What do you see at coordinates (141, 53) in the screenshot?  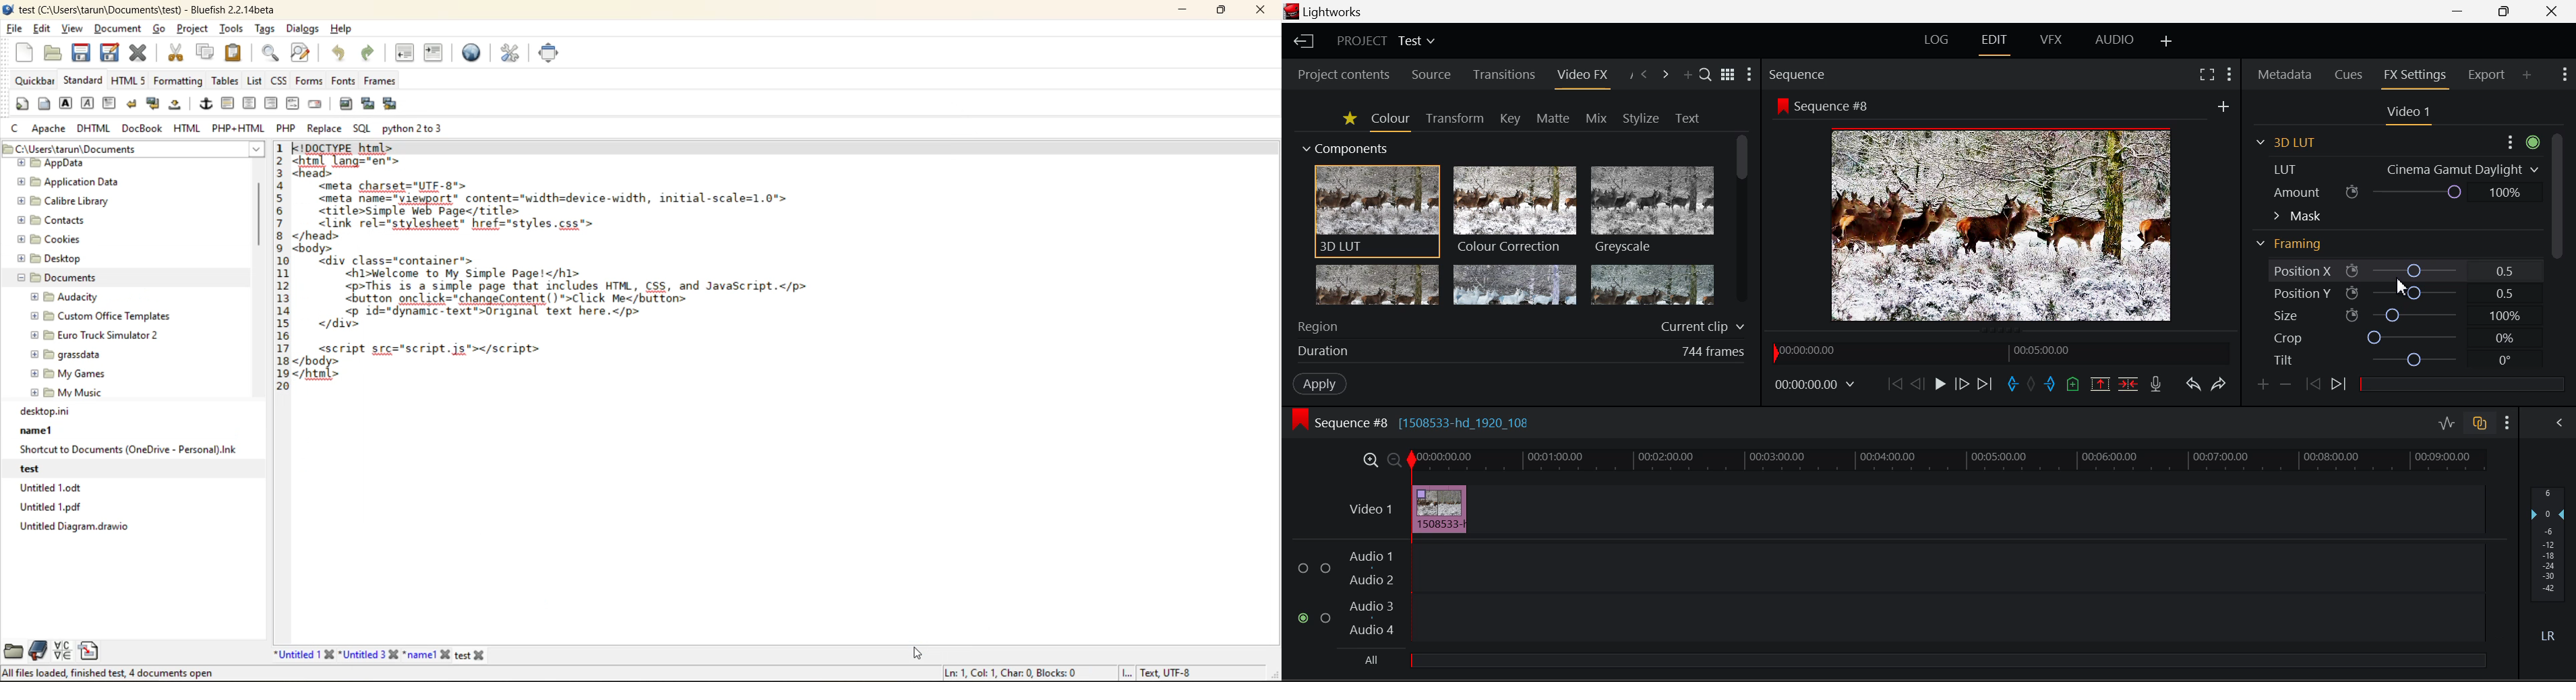 I see `close current file` at bounding box center [141, 53].